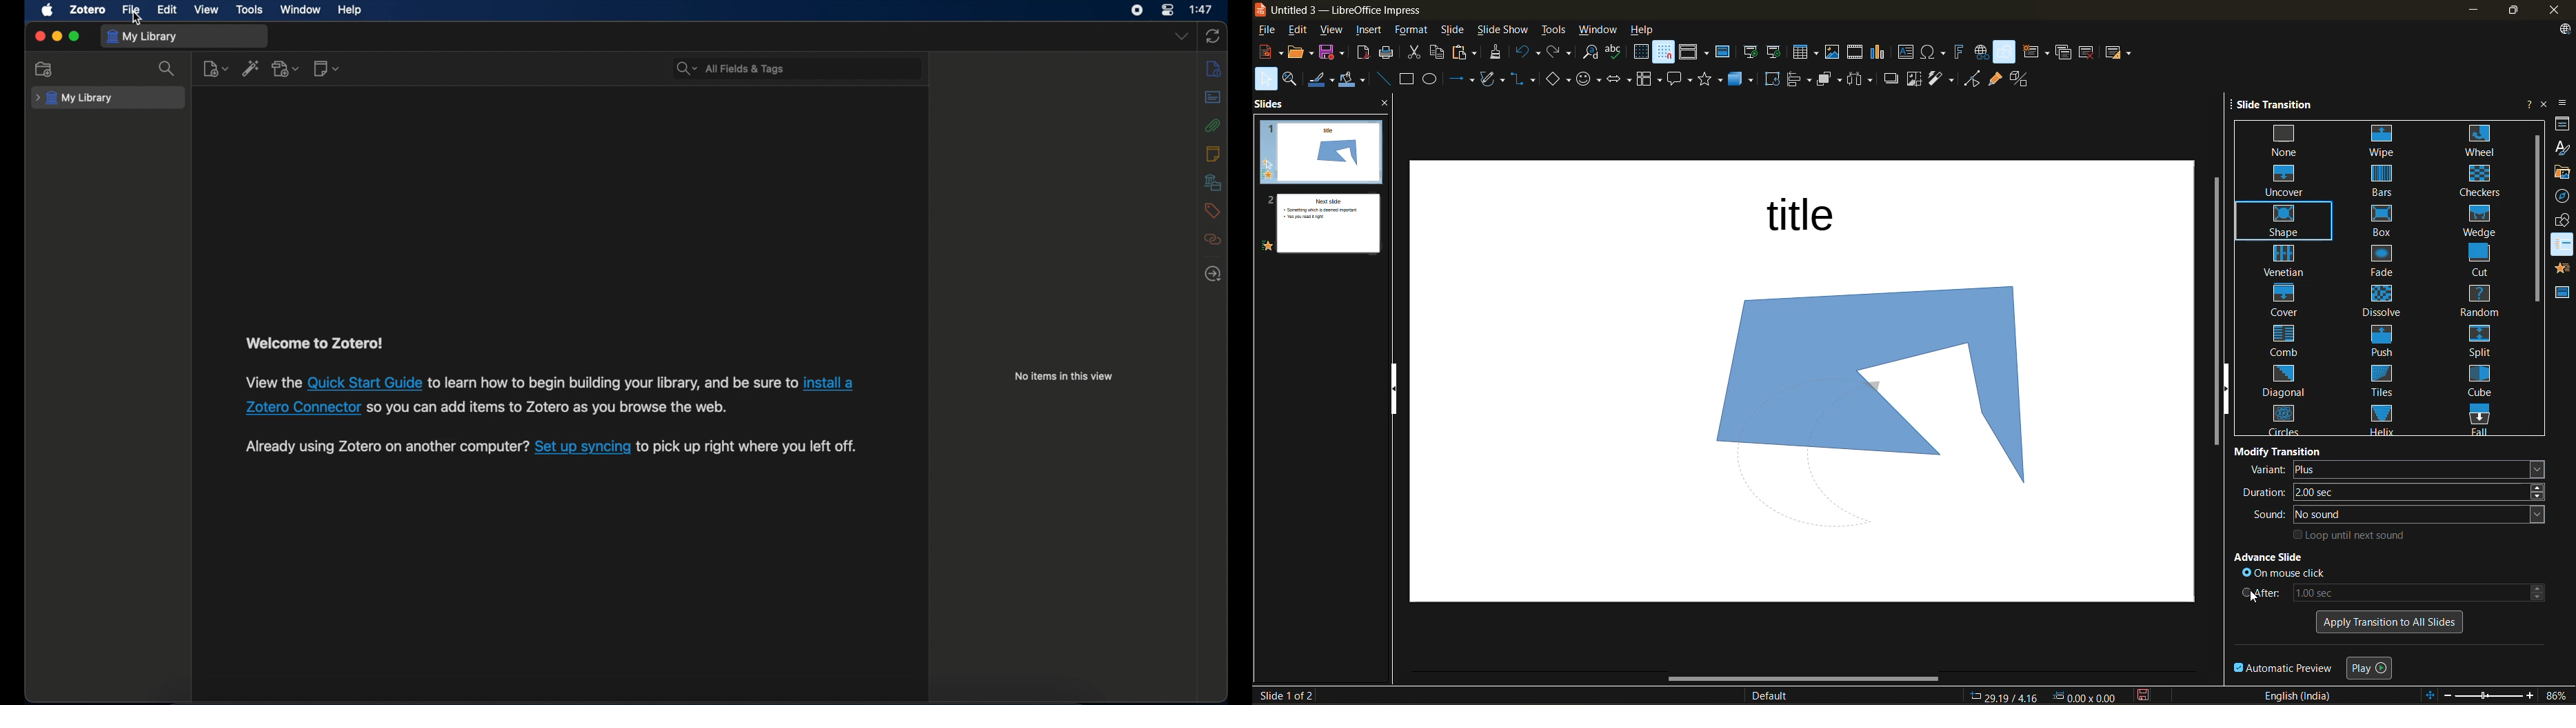 Image resolution: width=2576 pixels, height=728 pixels. I want to click on animation, so click(2562, 270).